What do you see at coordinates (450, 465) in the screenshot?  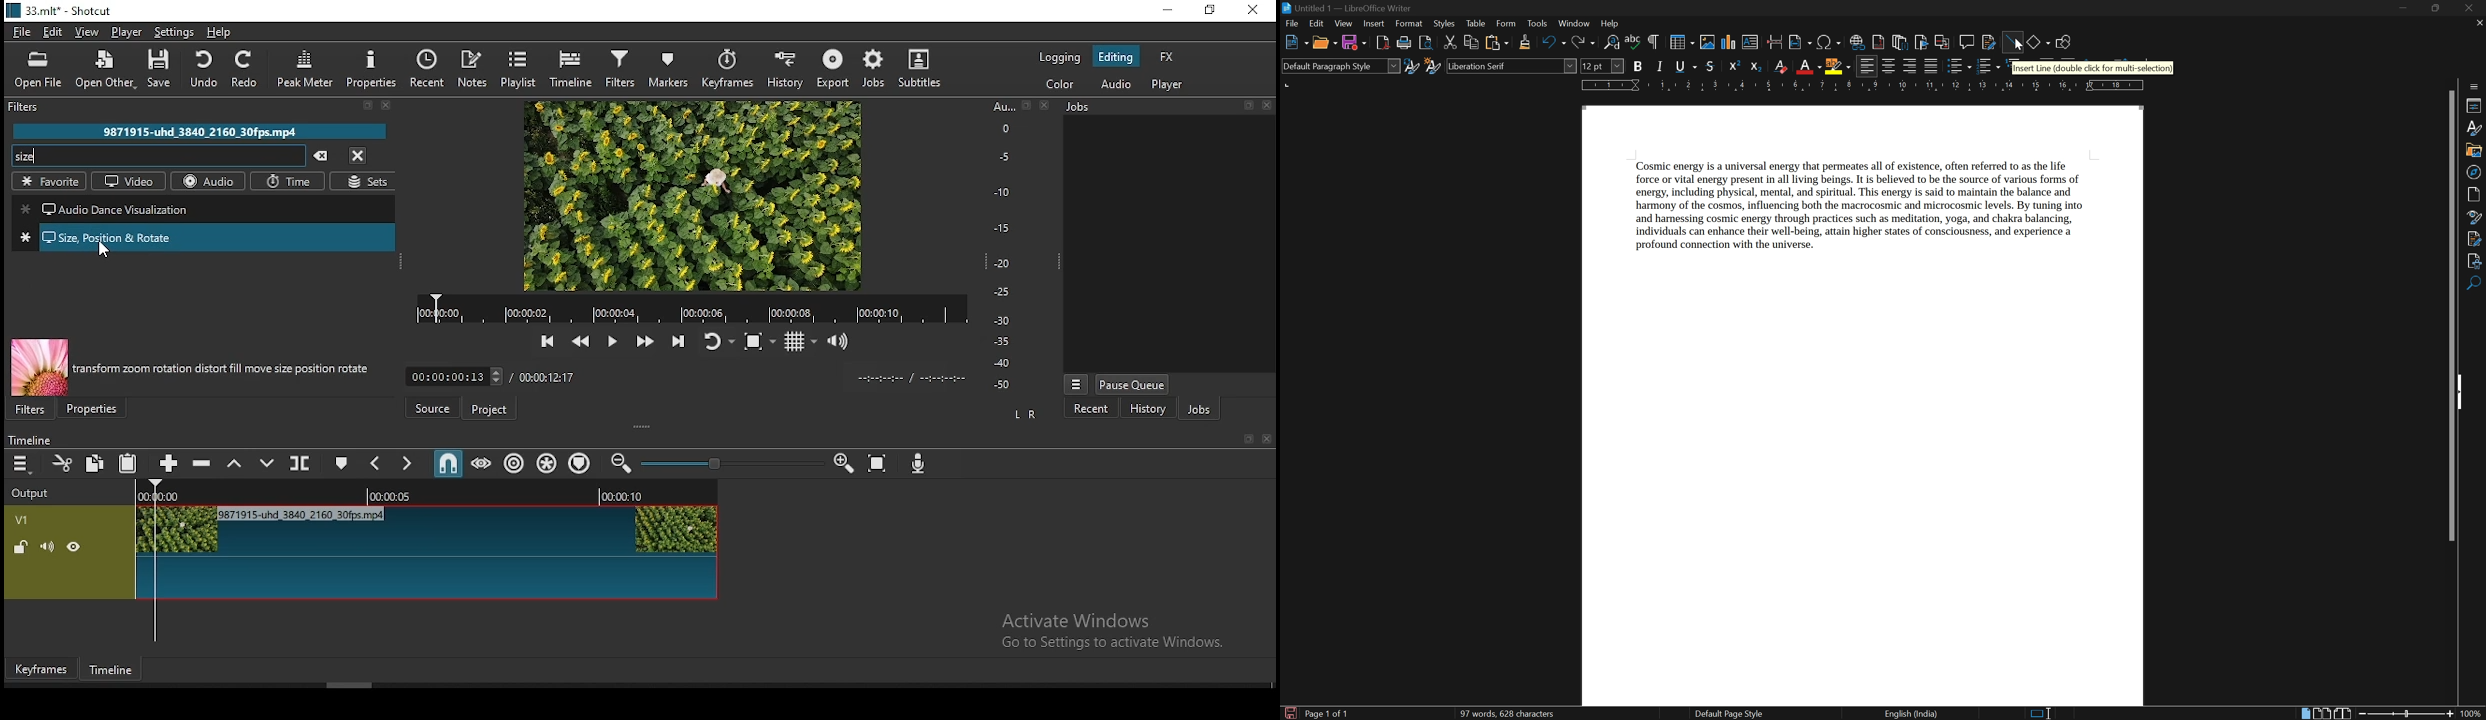 I see `snap` at bounding box center [450, 465].